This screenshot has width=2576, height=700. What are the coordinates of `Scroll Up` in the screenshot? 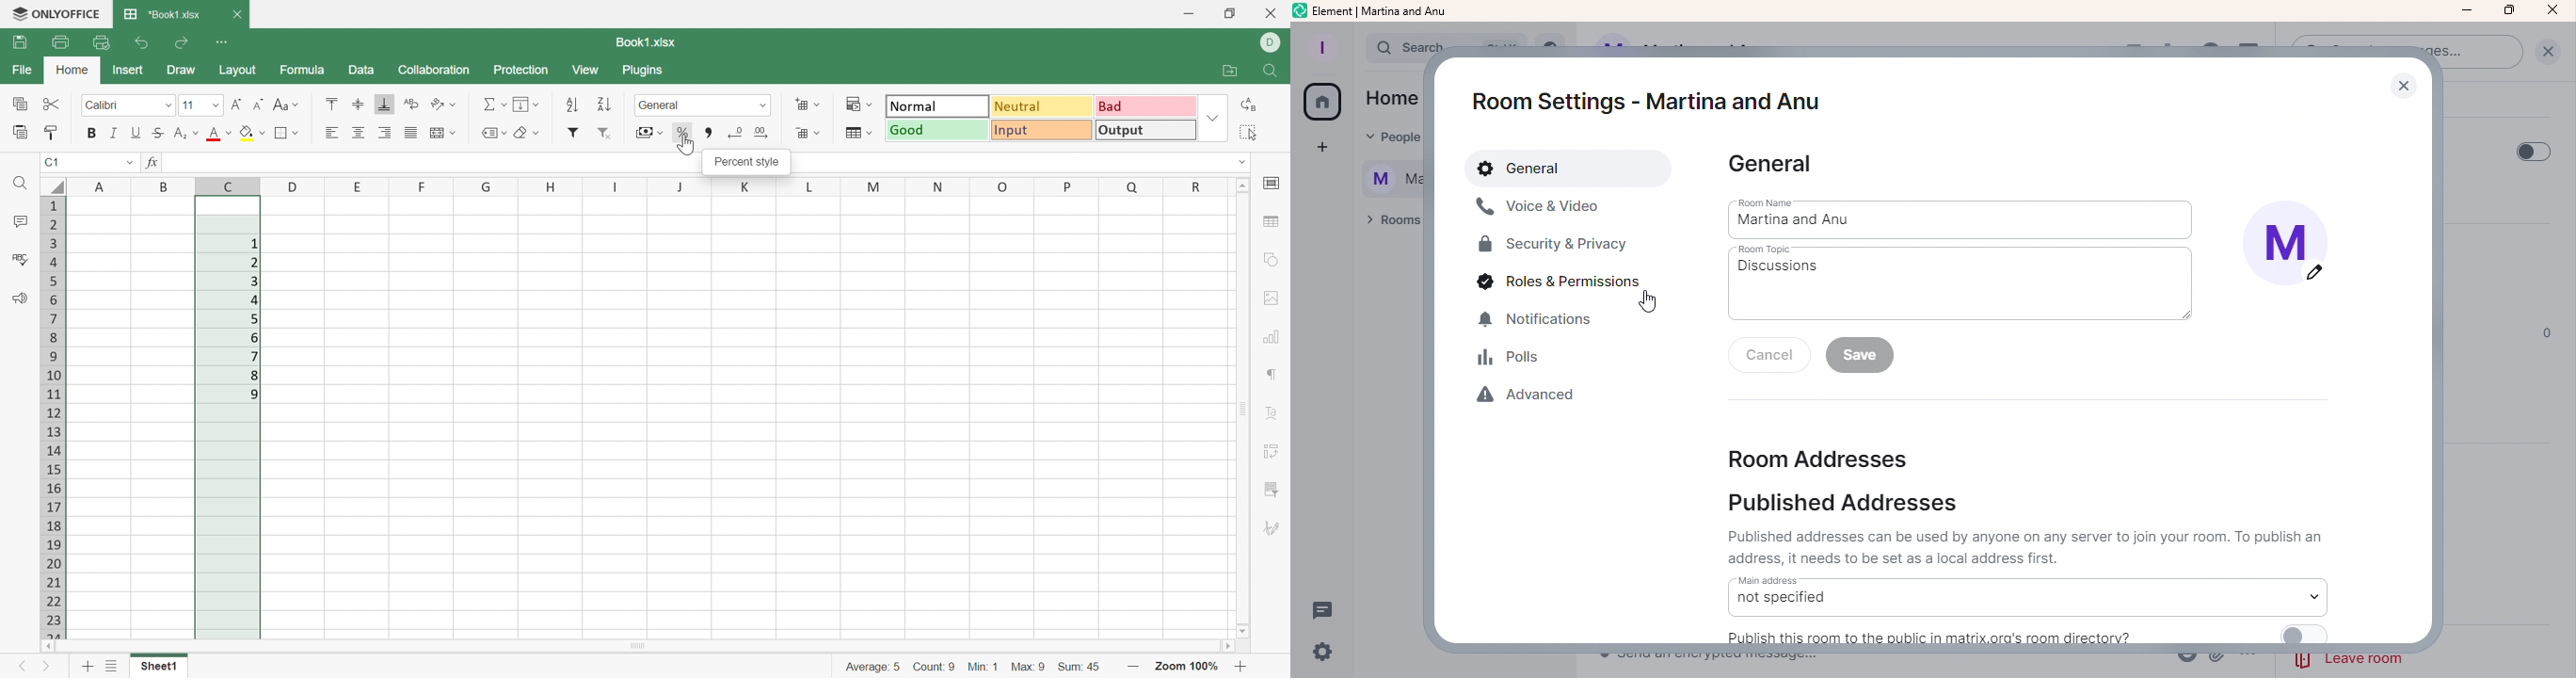 It's located at (1244, 185).